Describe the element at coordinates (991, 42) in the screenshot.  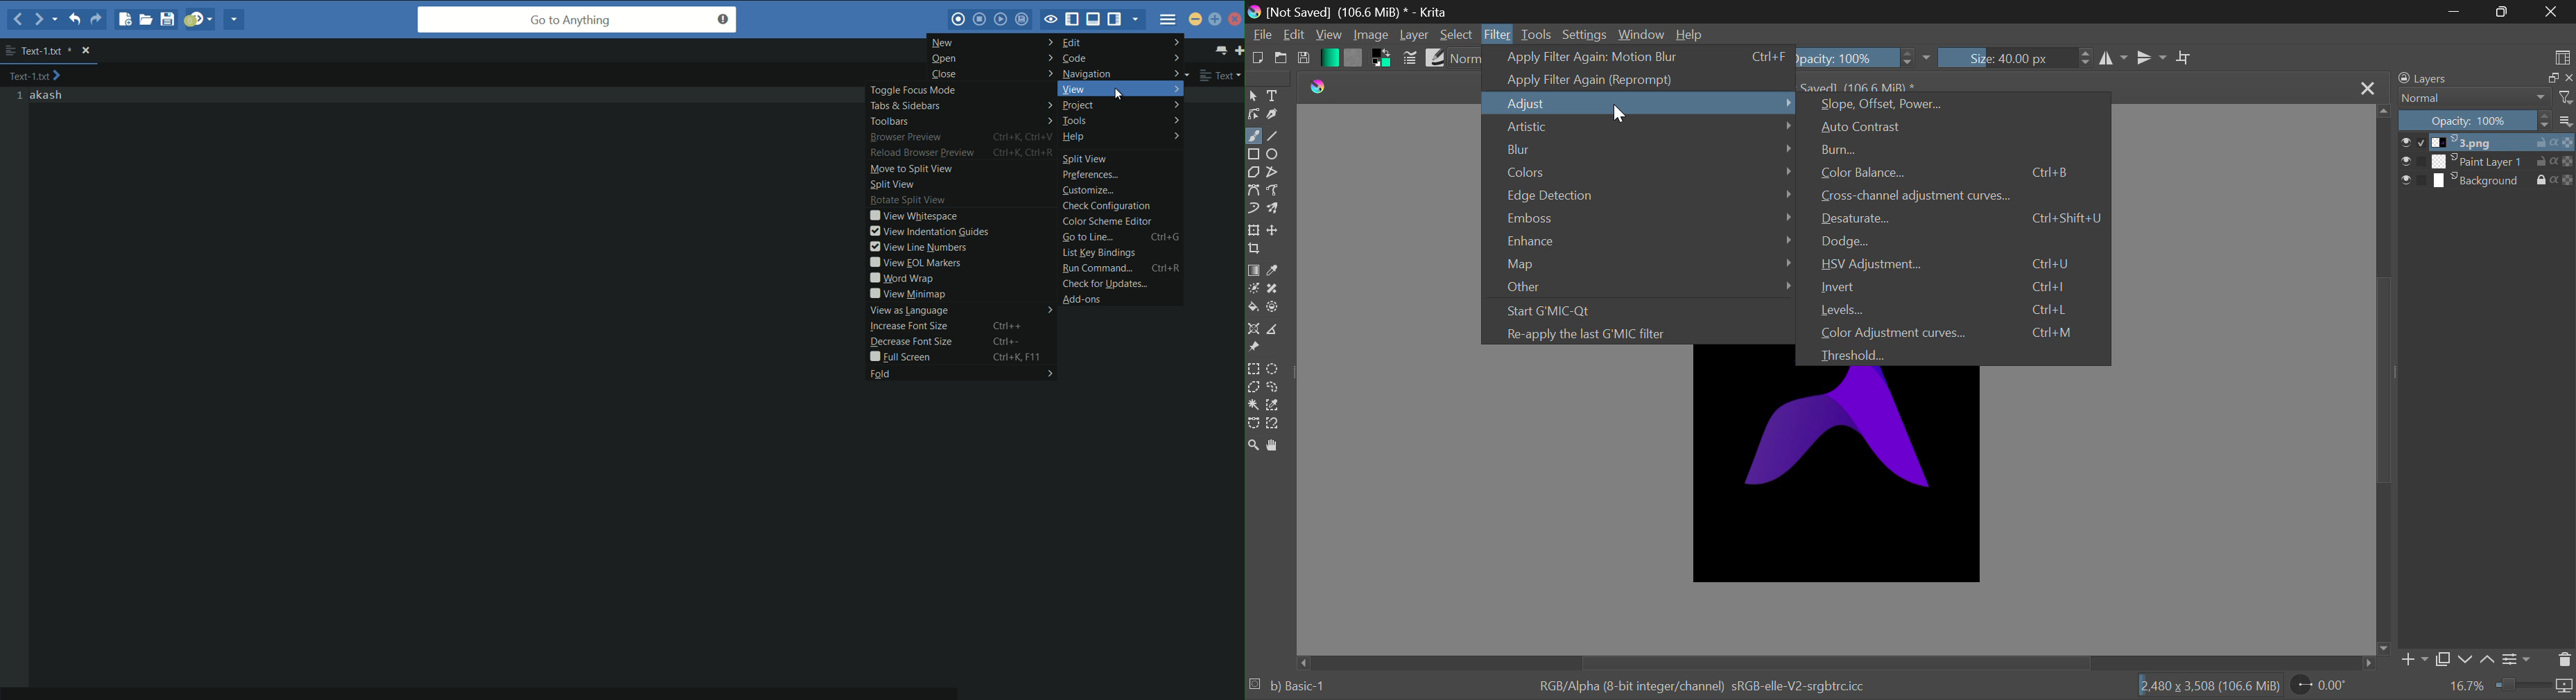
I see `new` at that location.